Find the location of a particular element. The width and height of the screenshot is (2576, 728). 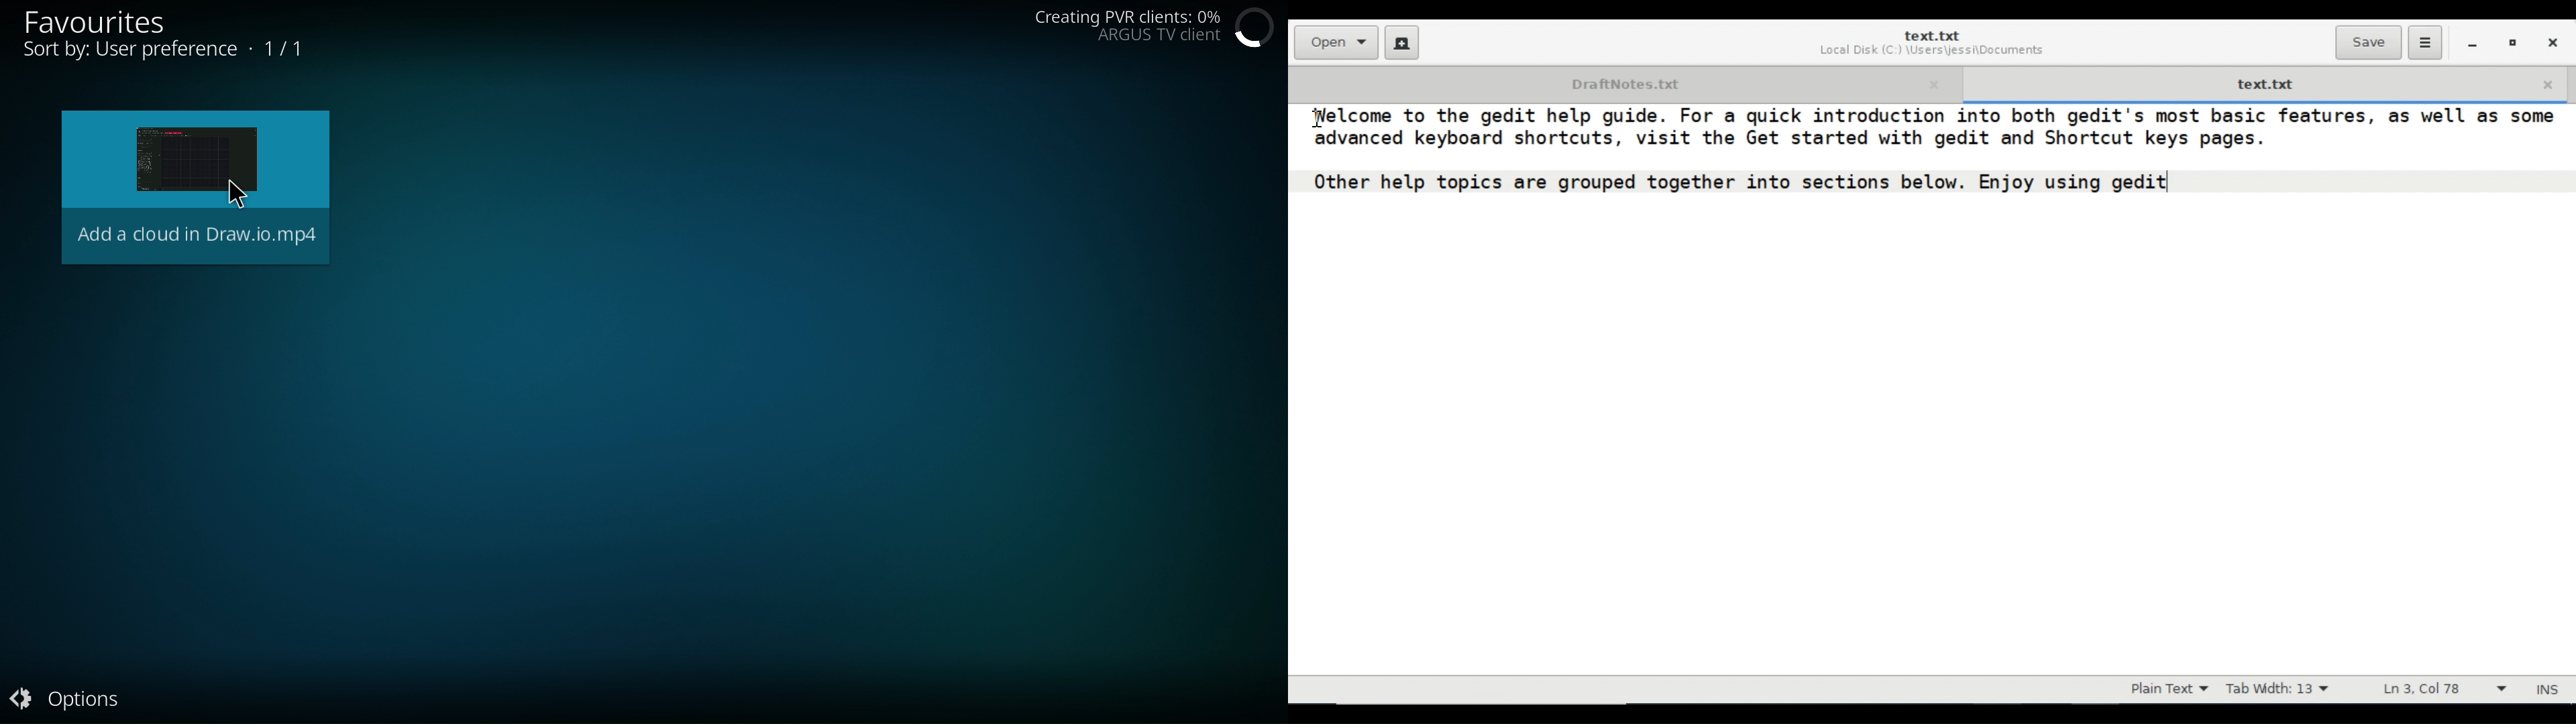

minimize is located at coordinates (2472, 42).